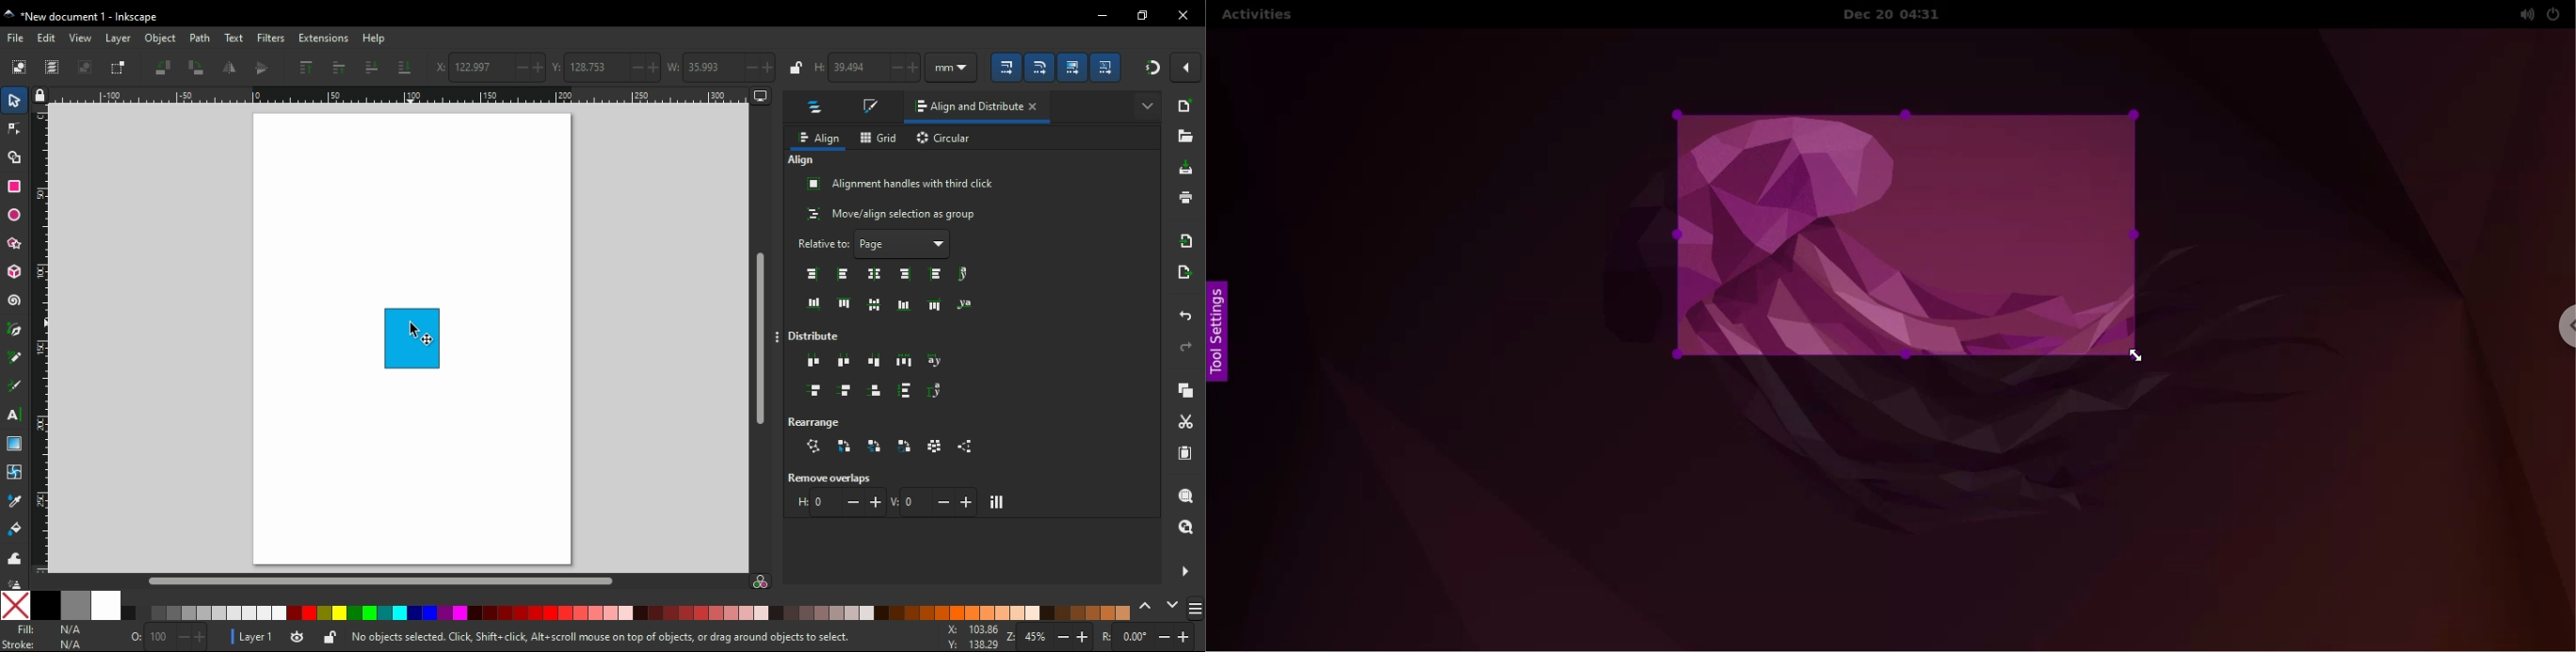 The image size is (2576, 672). I want to click on layer, so click(118, 39).